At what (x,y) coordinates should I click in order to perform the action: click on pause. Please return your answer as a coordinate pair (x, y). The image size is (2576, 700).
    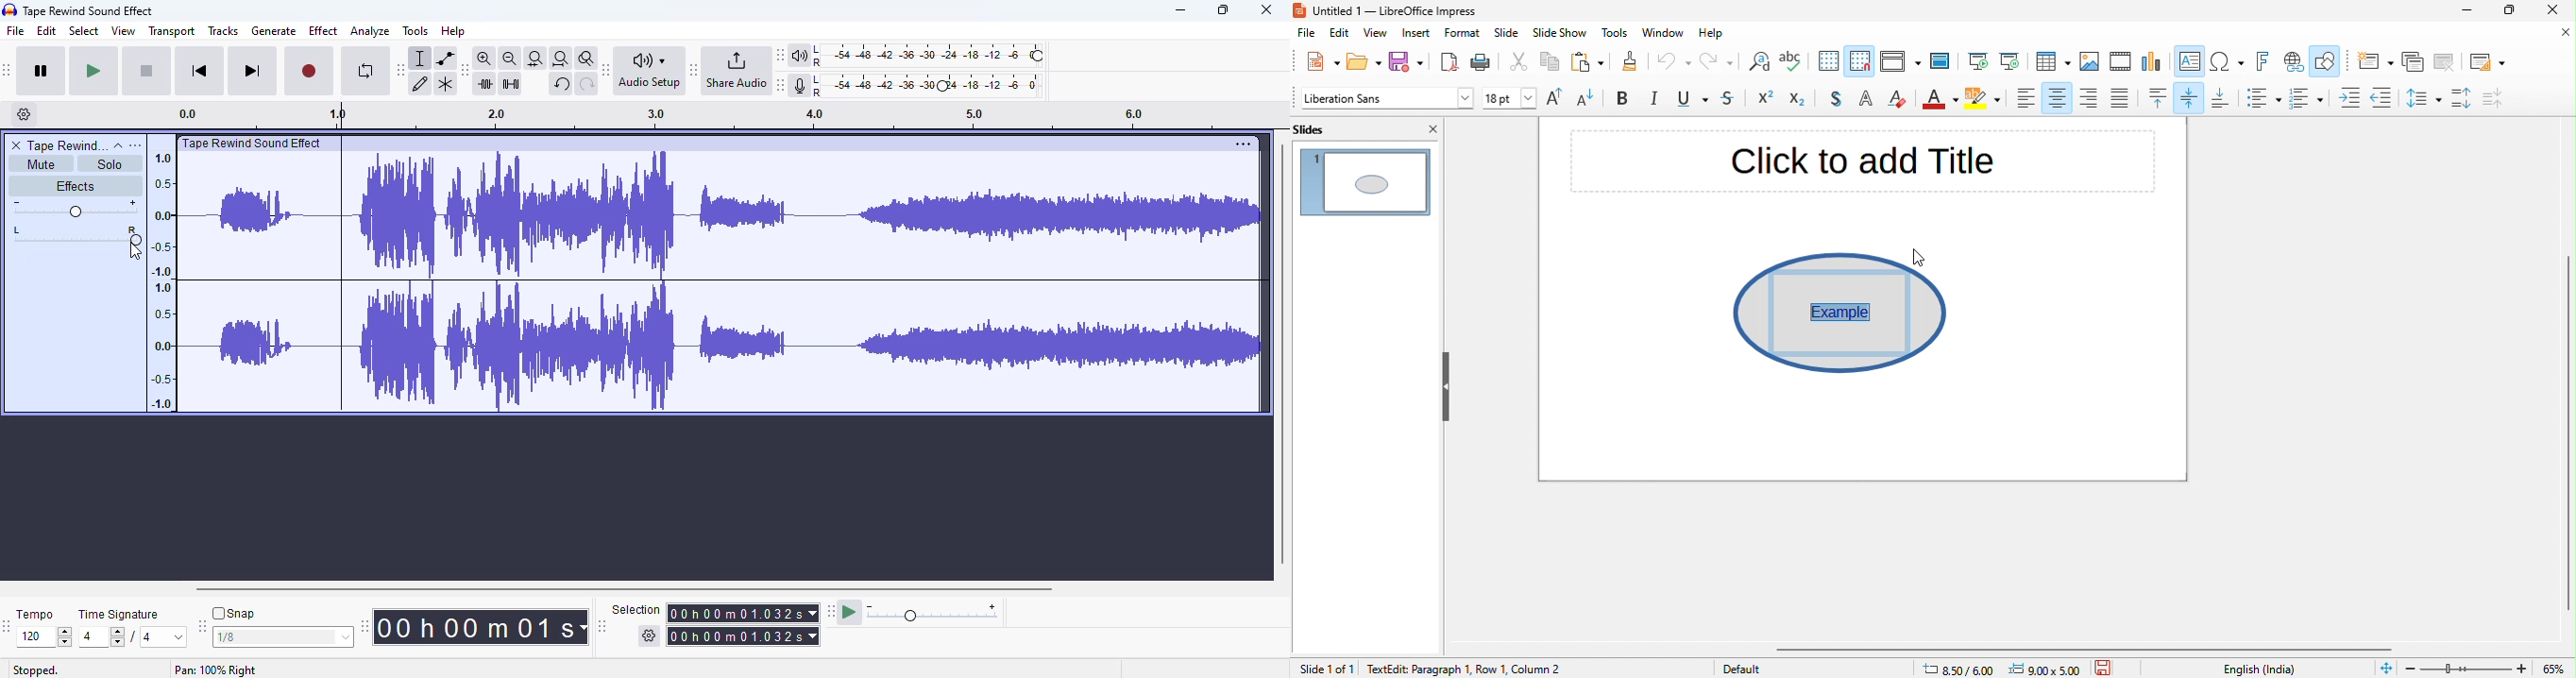
    Looking at the image, I should click on (42, 71).